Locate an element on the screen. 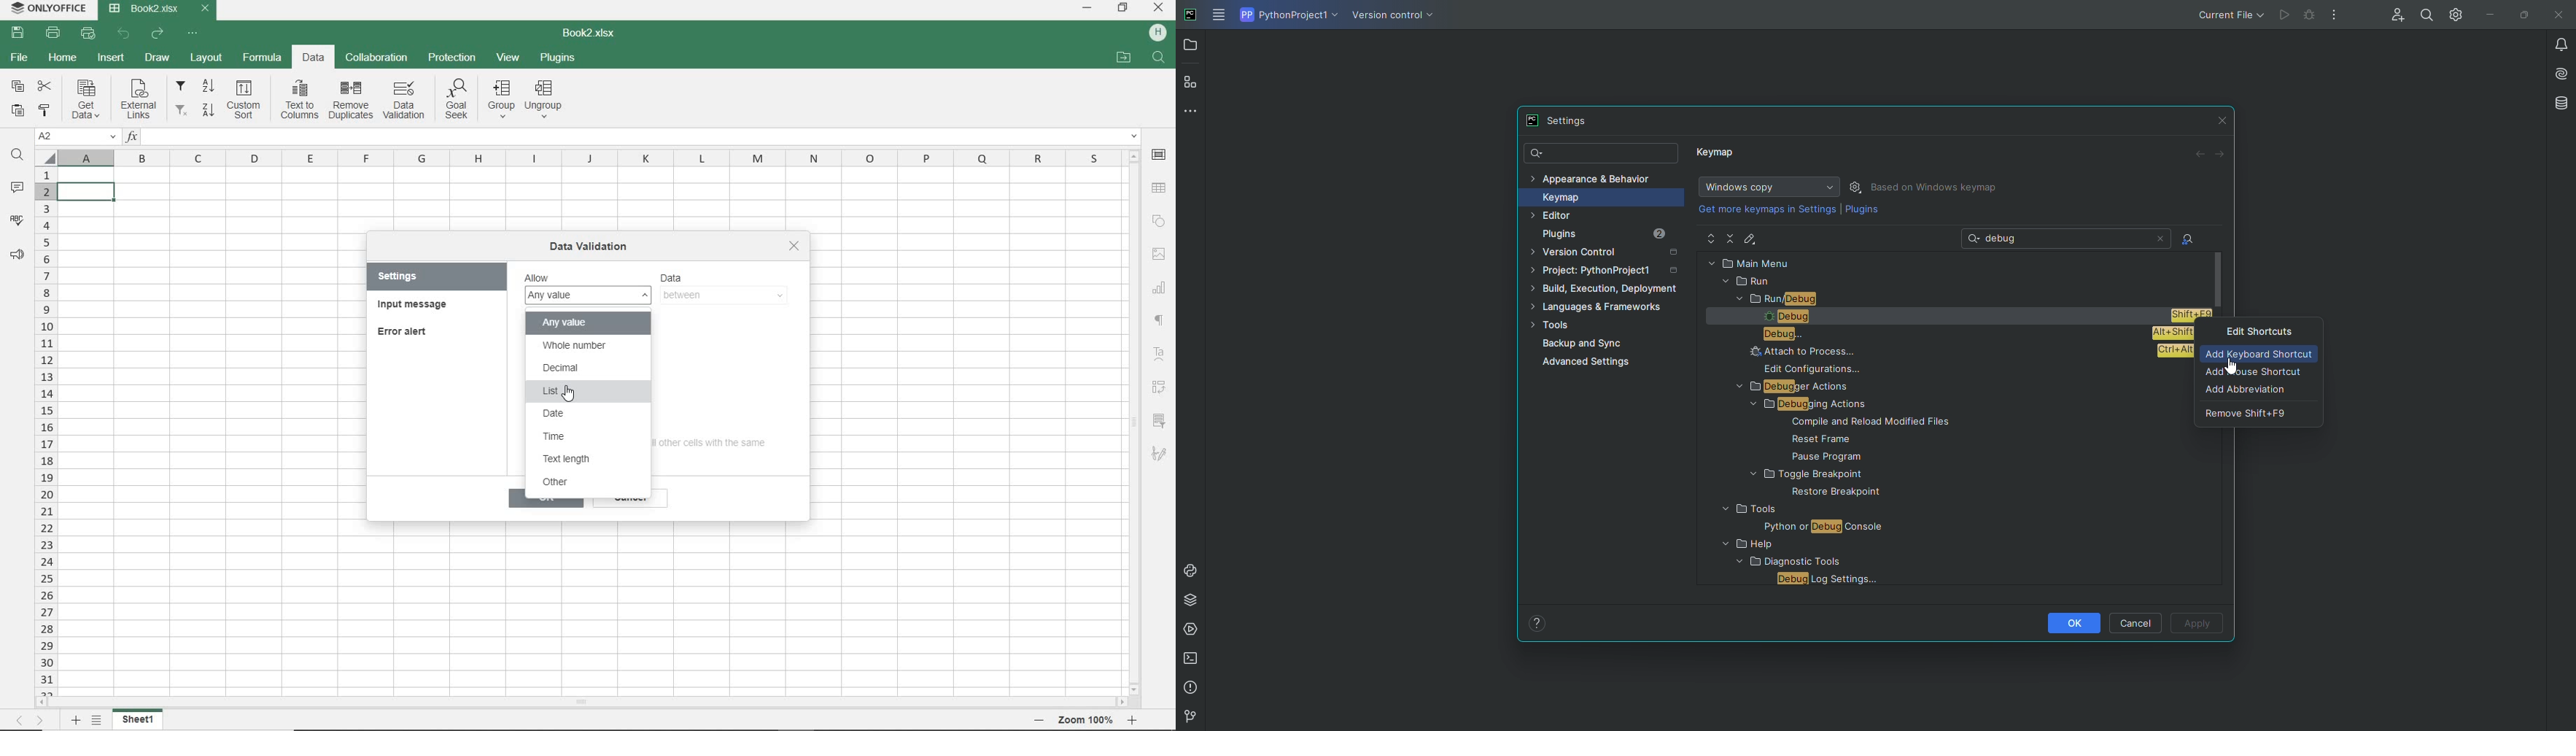 Image resolution: width=2576 pixels, height=756 pixels. DOCUMENT Name is located at coordinates (143, 9).